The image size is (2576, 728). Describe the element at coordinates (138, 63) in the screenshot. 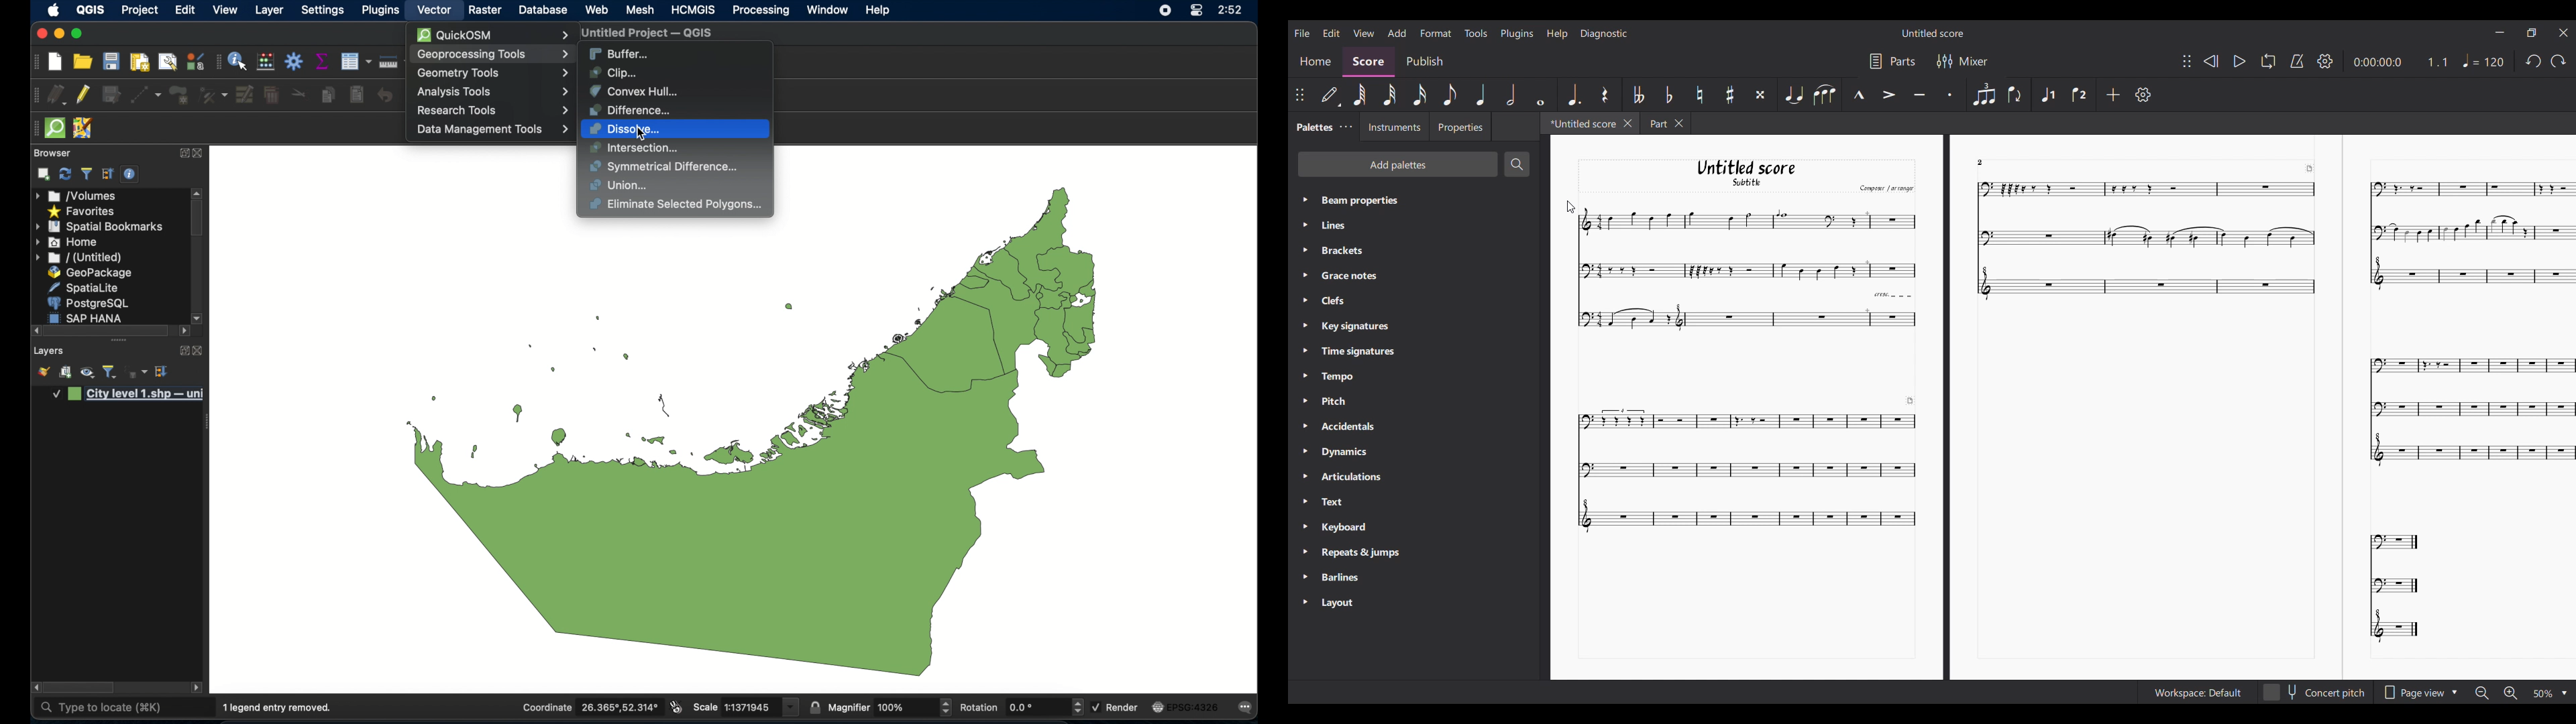

I see `print layout` at that location.